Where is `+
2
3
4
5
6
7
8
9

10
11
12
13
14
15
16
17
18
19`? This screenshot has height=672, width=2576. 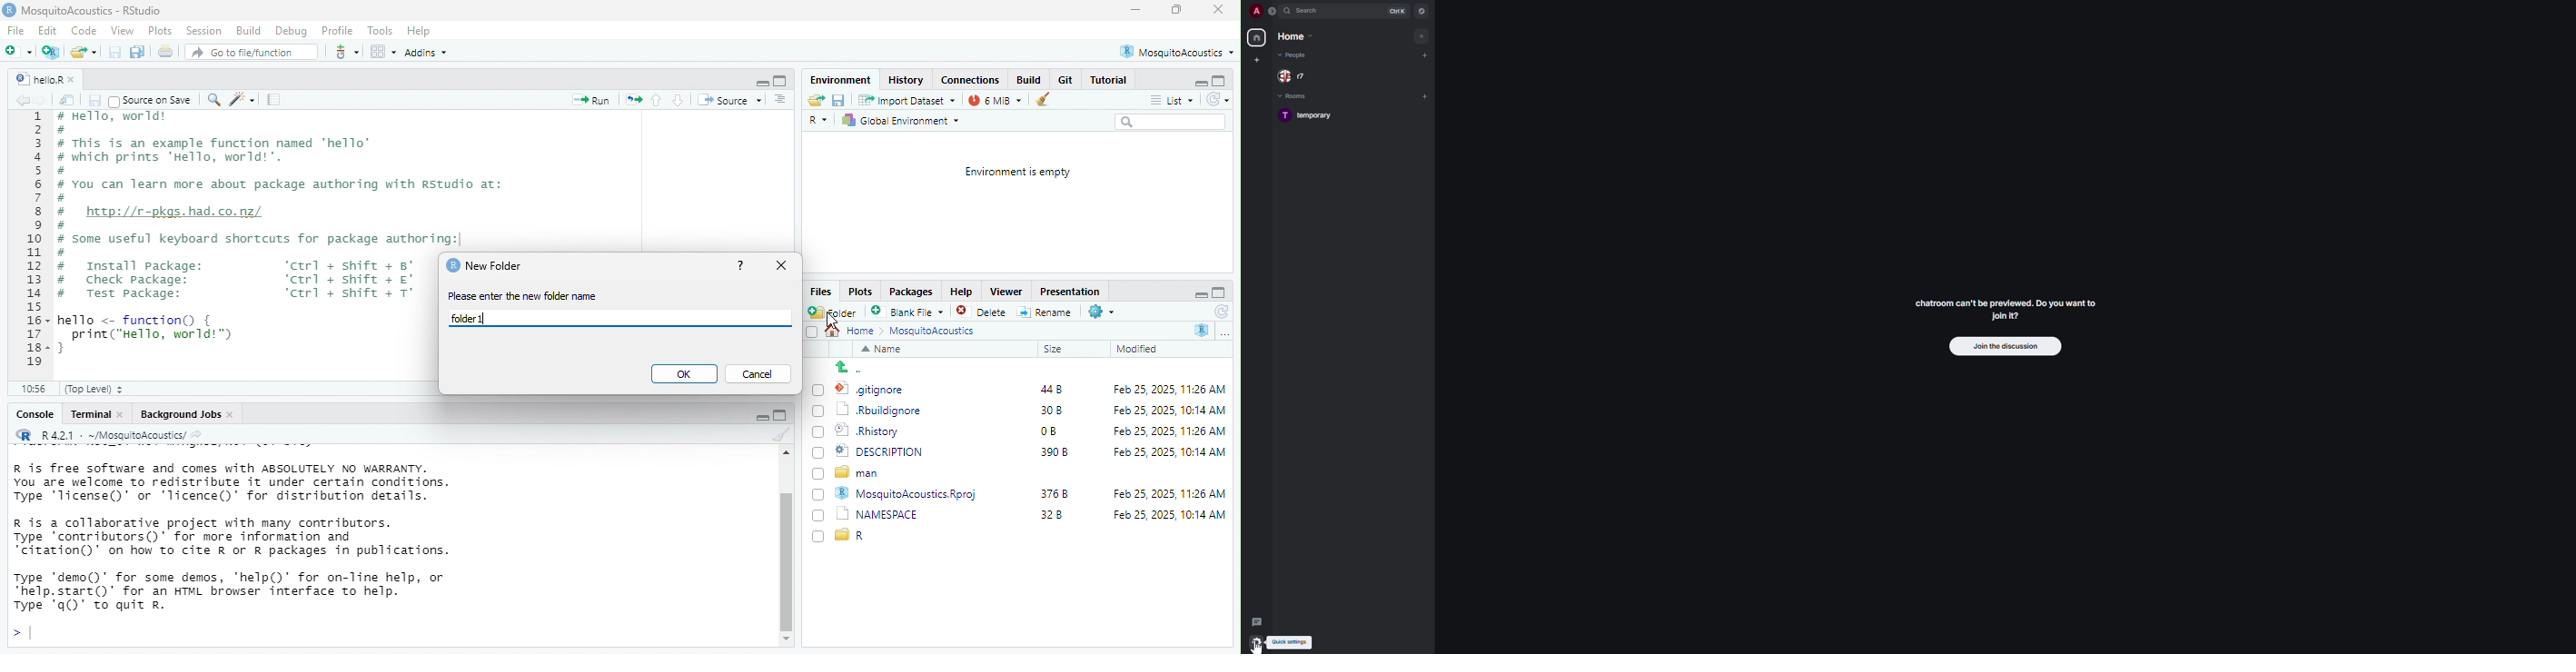 +
2
3
4
5
6
7
8
9

10
11
12
13
14
15
16
17
18
19 is located at coordinates (31, 243).